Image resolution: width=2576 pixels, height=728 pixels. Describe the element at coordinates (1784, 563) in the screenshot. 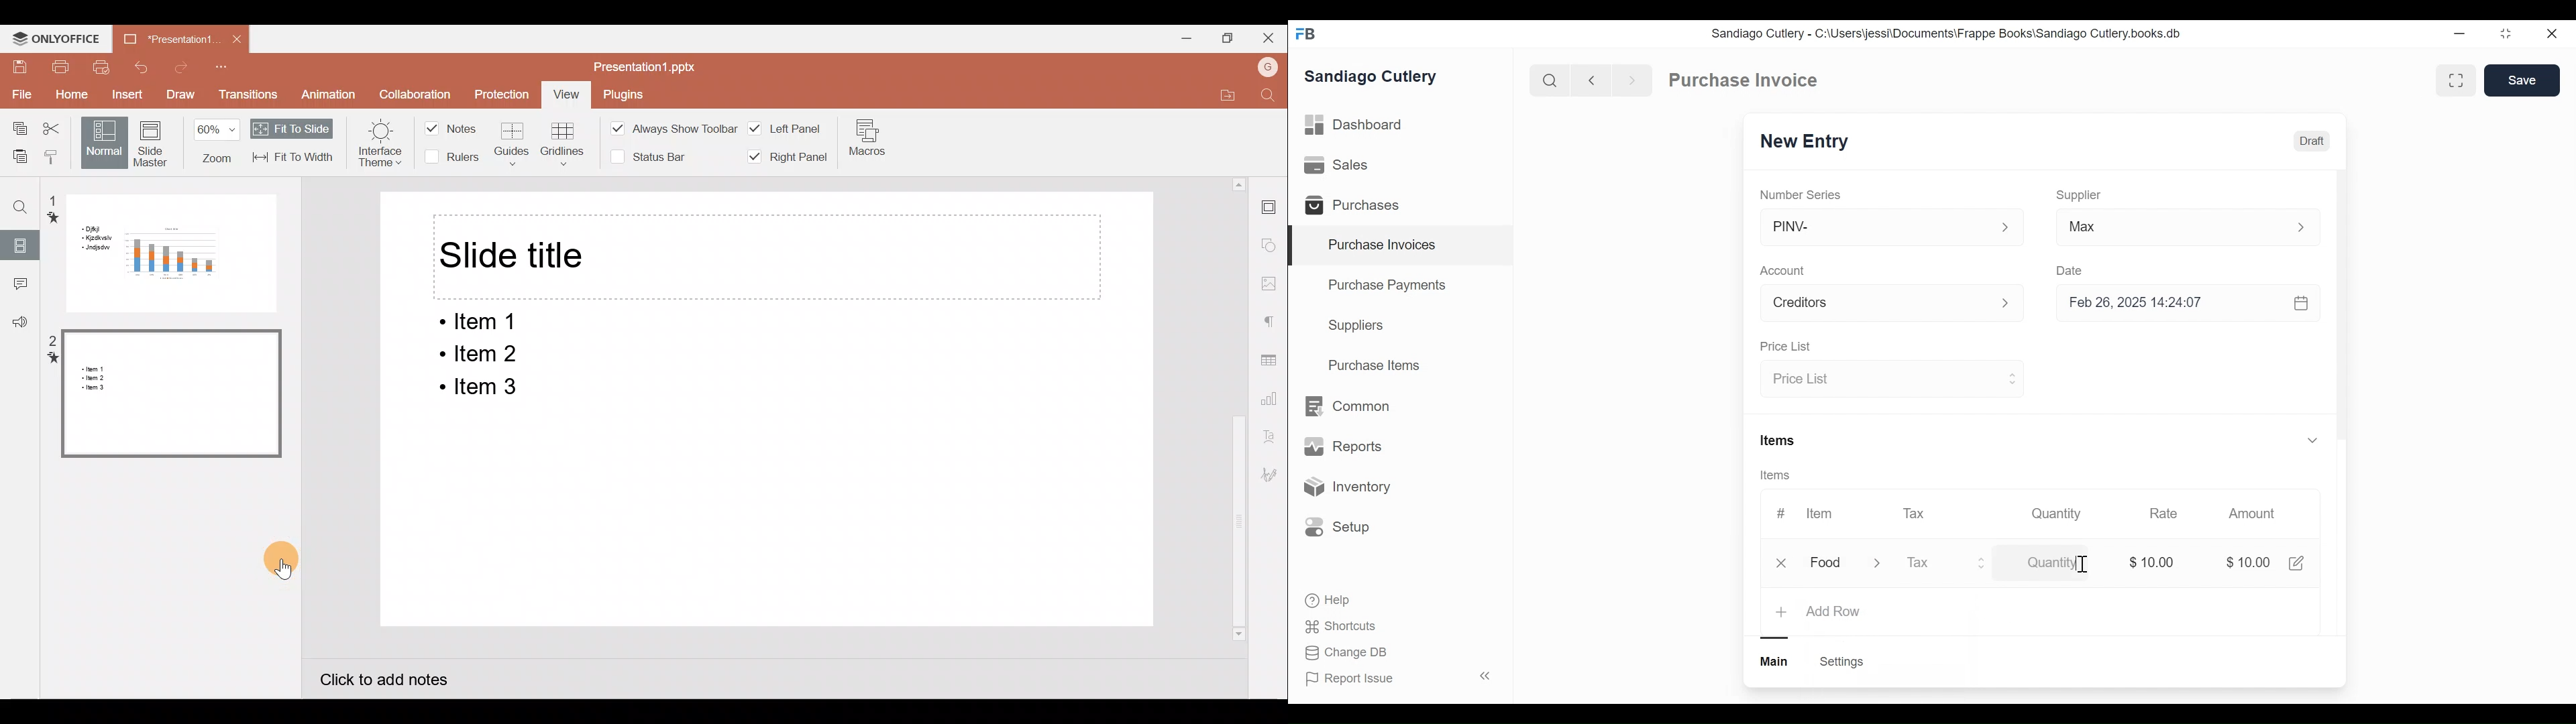

I see `close` at that location.